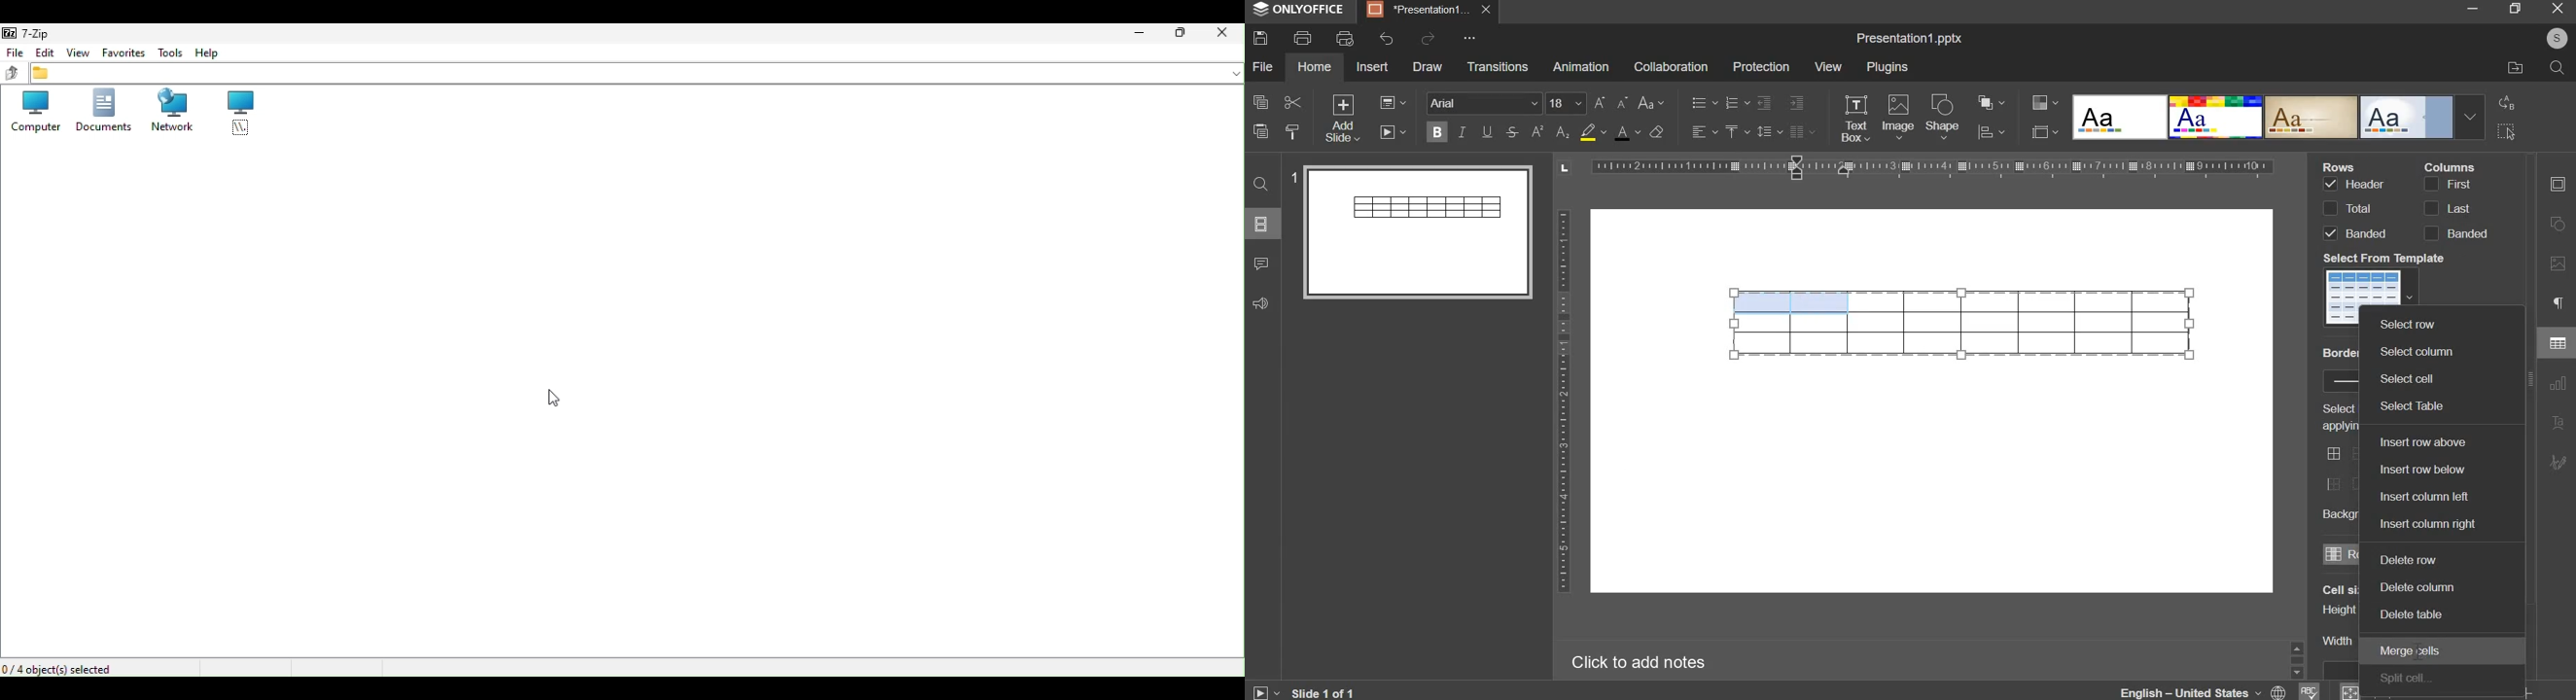 This screenshot has width=2576, height=700. What do you see at coordinates (2354, 208) in the screenshot?
I see `rows` at bounding box center [2354, 208].